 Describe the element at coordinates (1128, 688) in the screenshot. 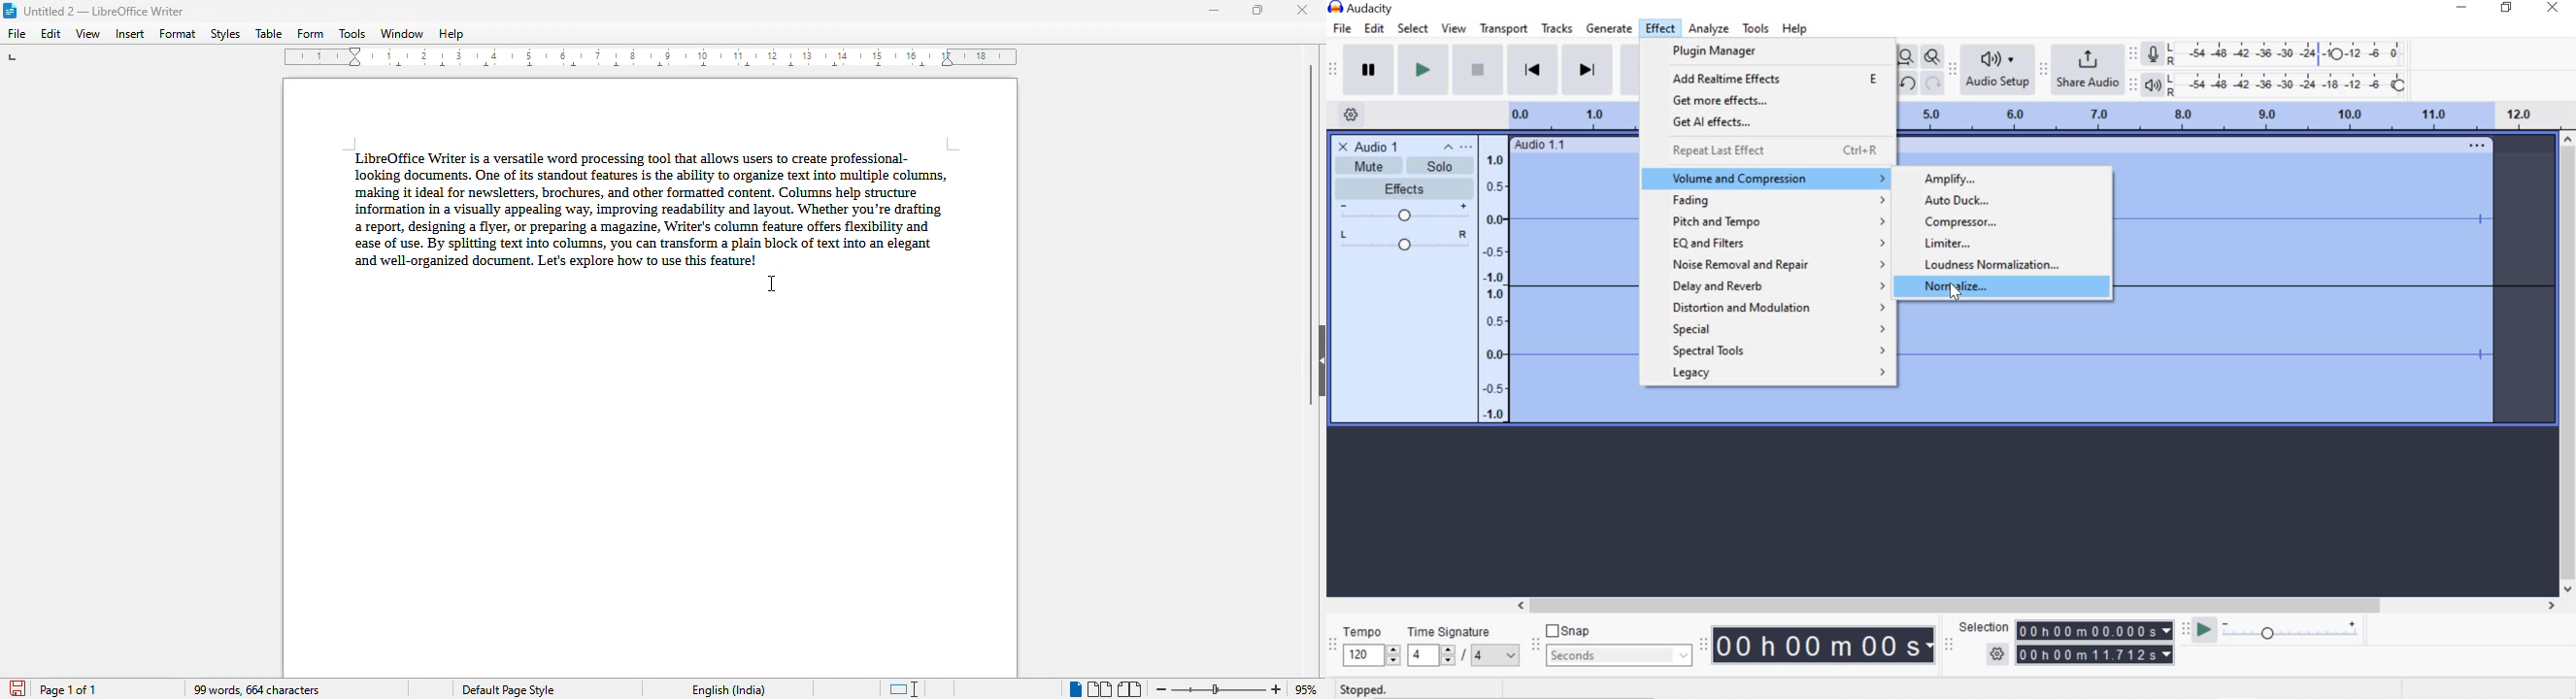

I see `book view` at that location.